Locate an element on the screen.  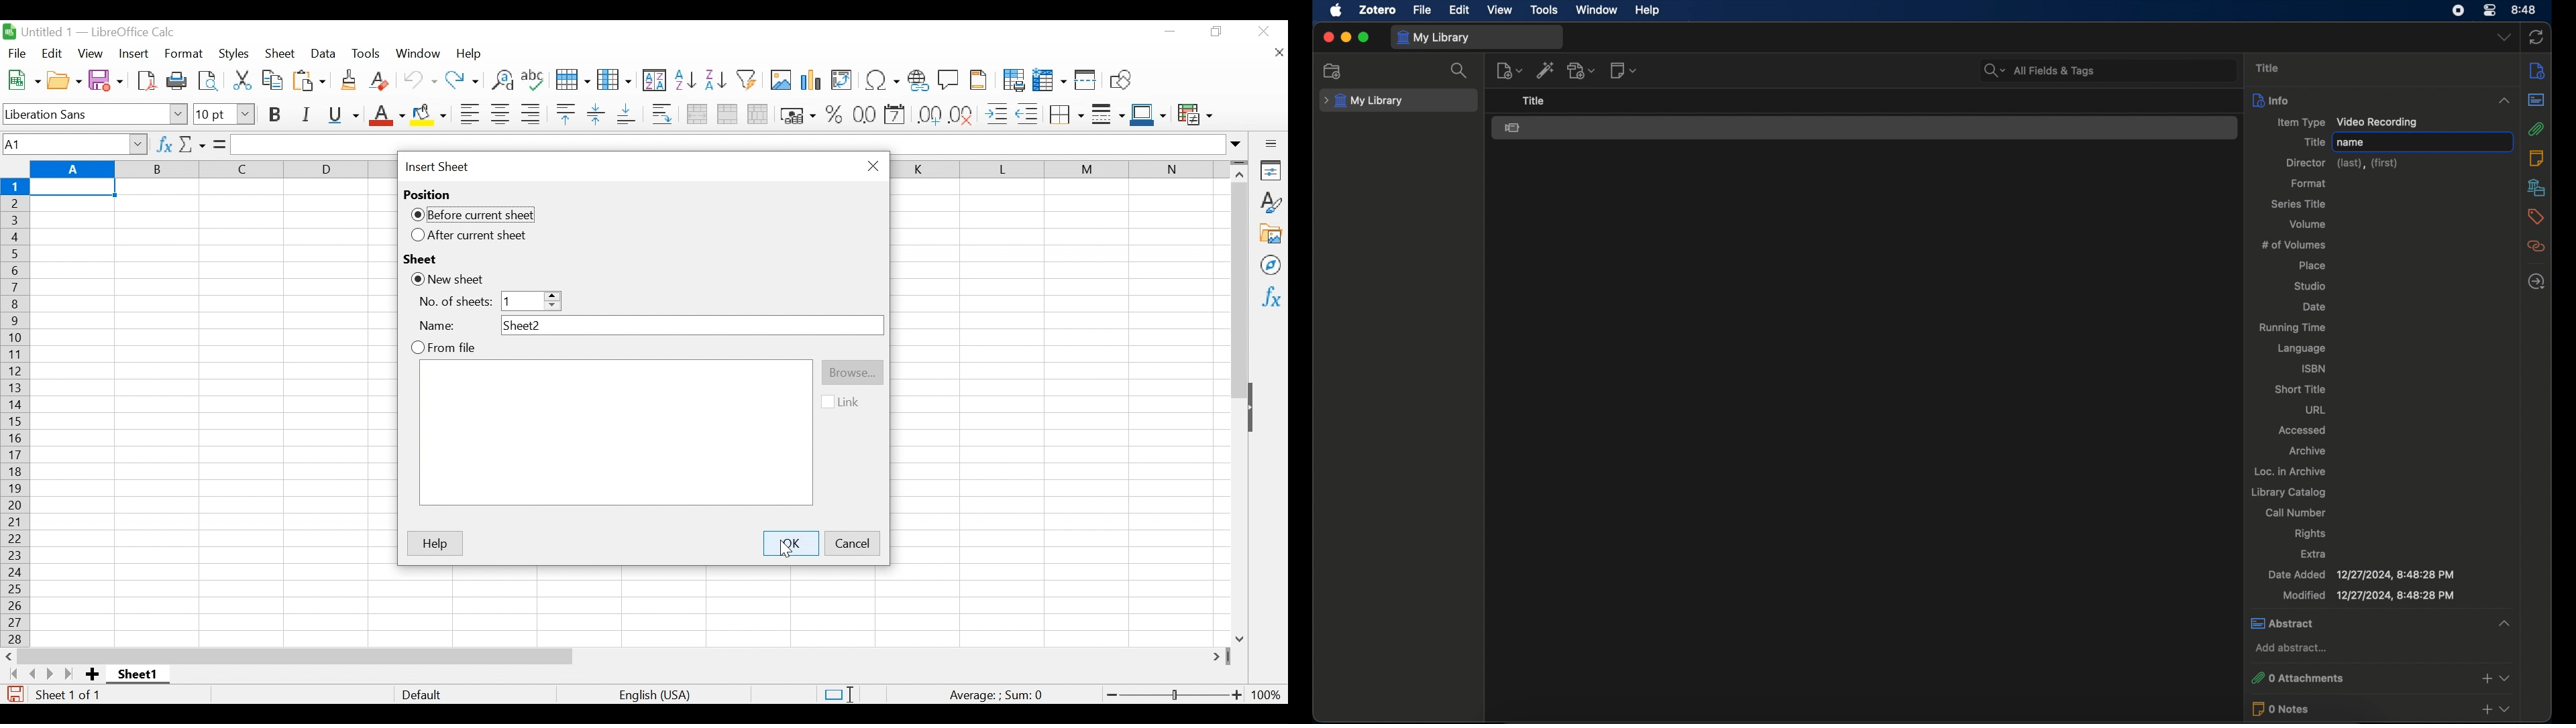
modified is located at coordinates (2368, 595).